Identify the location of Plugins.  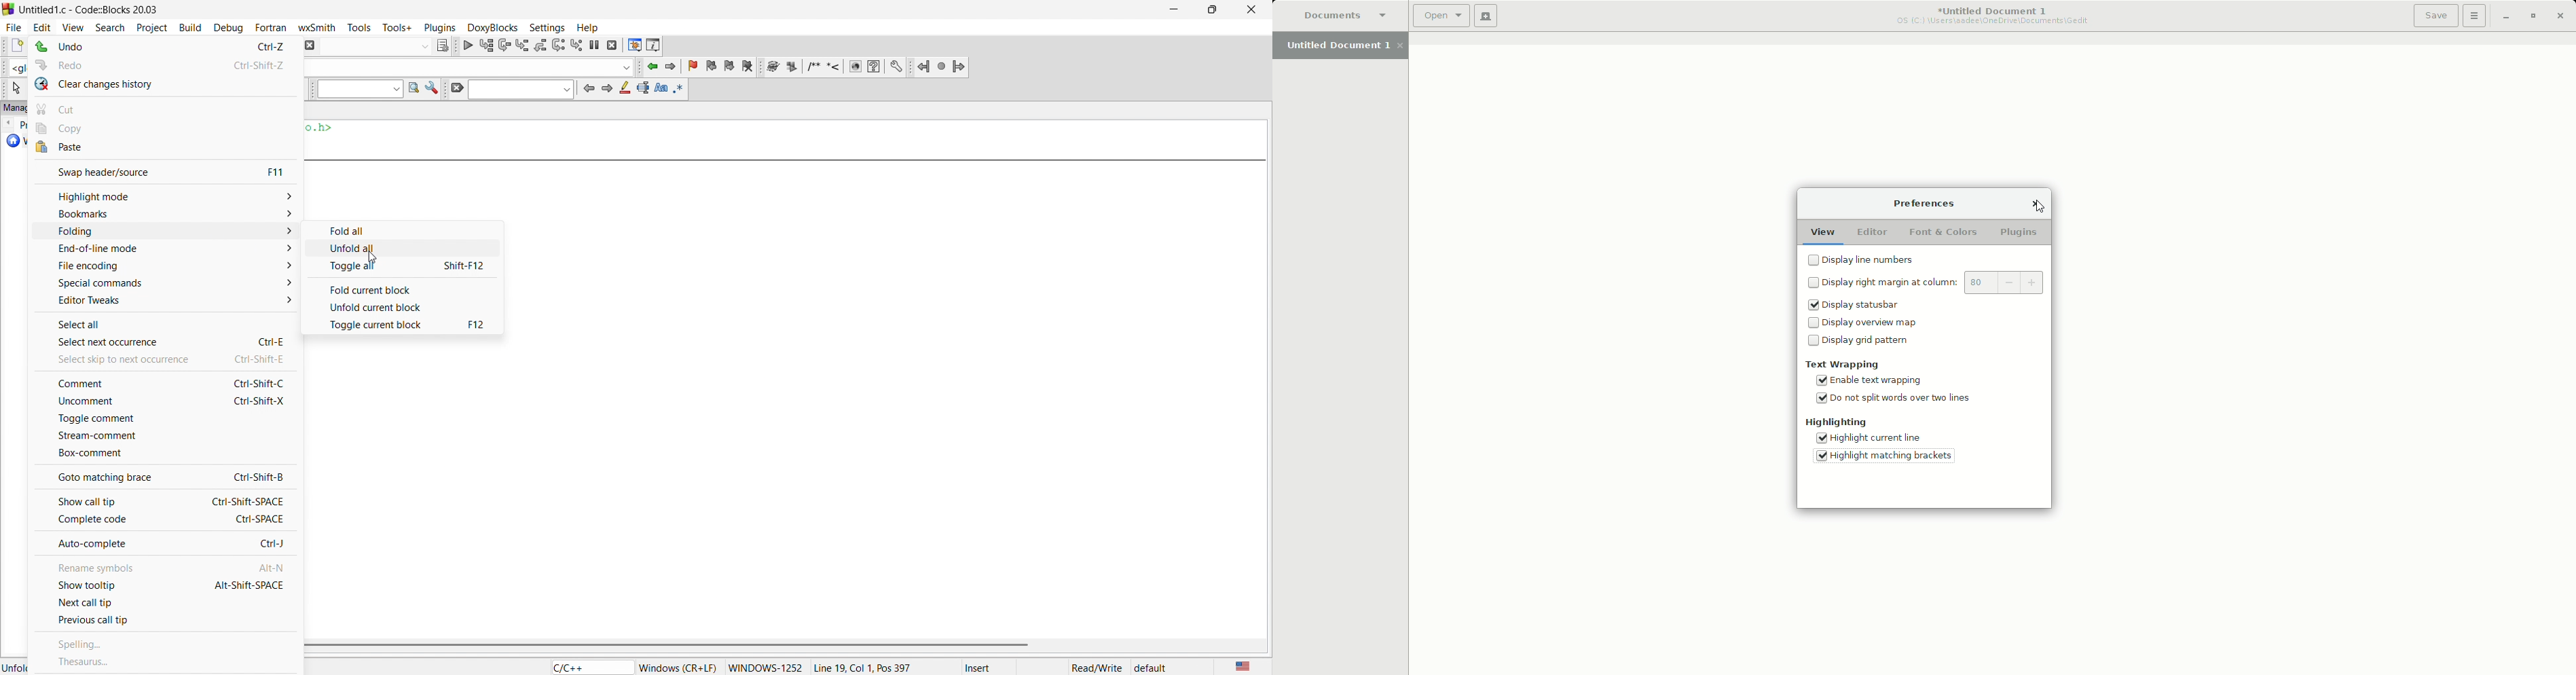
(2019, 234).